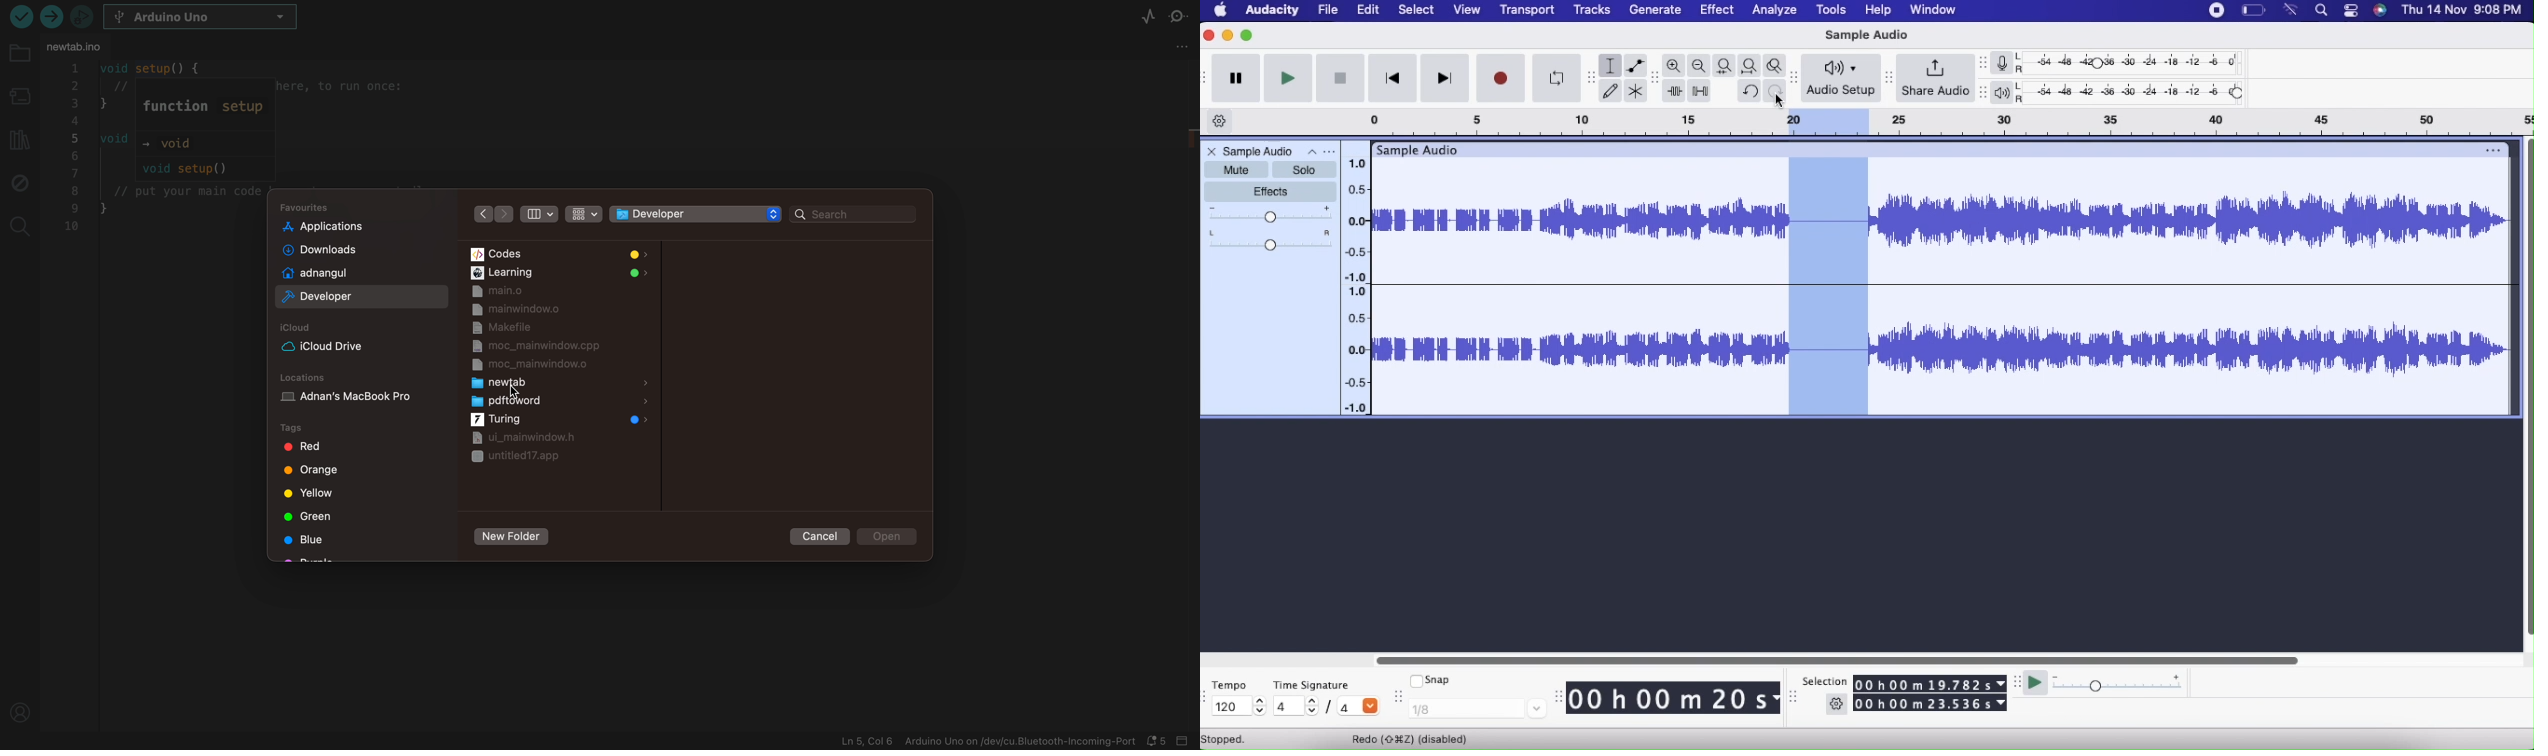  Describe the element at coordinates (1558, 77) in the screenshot. I see `Enable looping` at that location.